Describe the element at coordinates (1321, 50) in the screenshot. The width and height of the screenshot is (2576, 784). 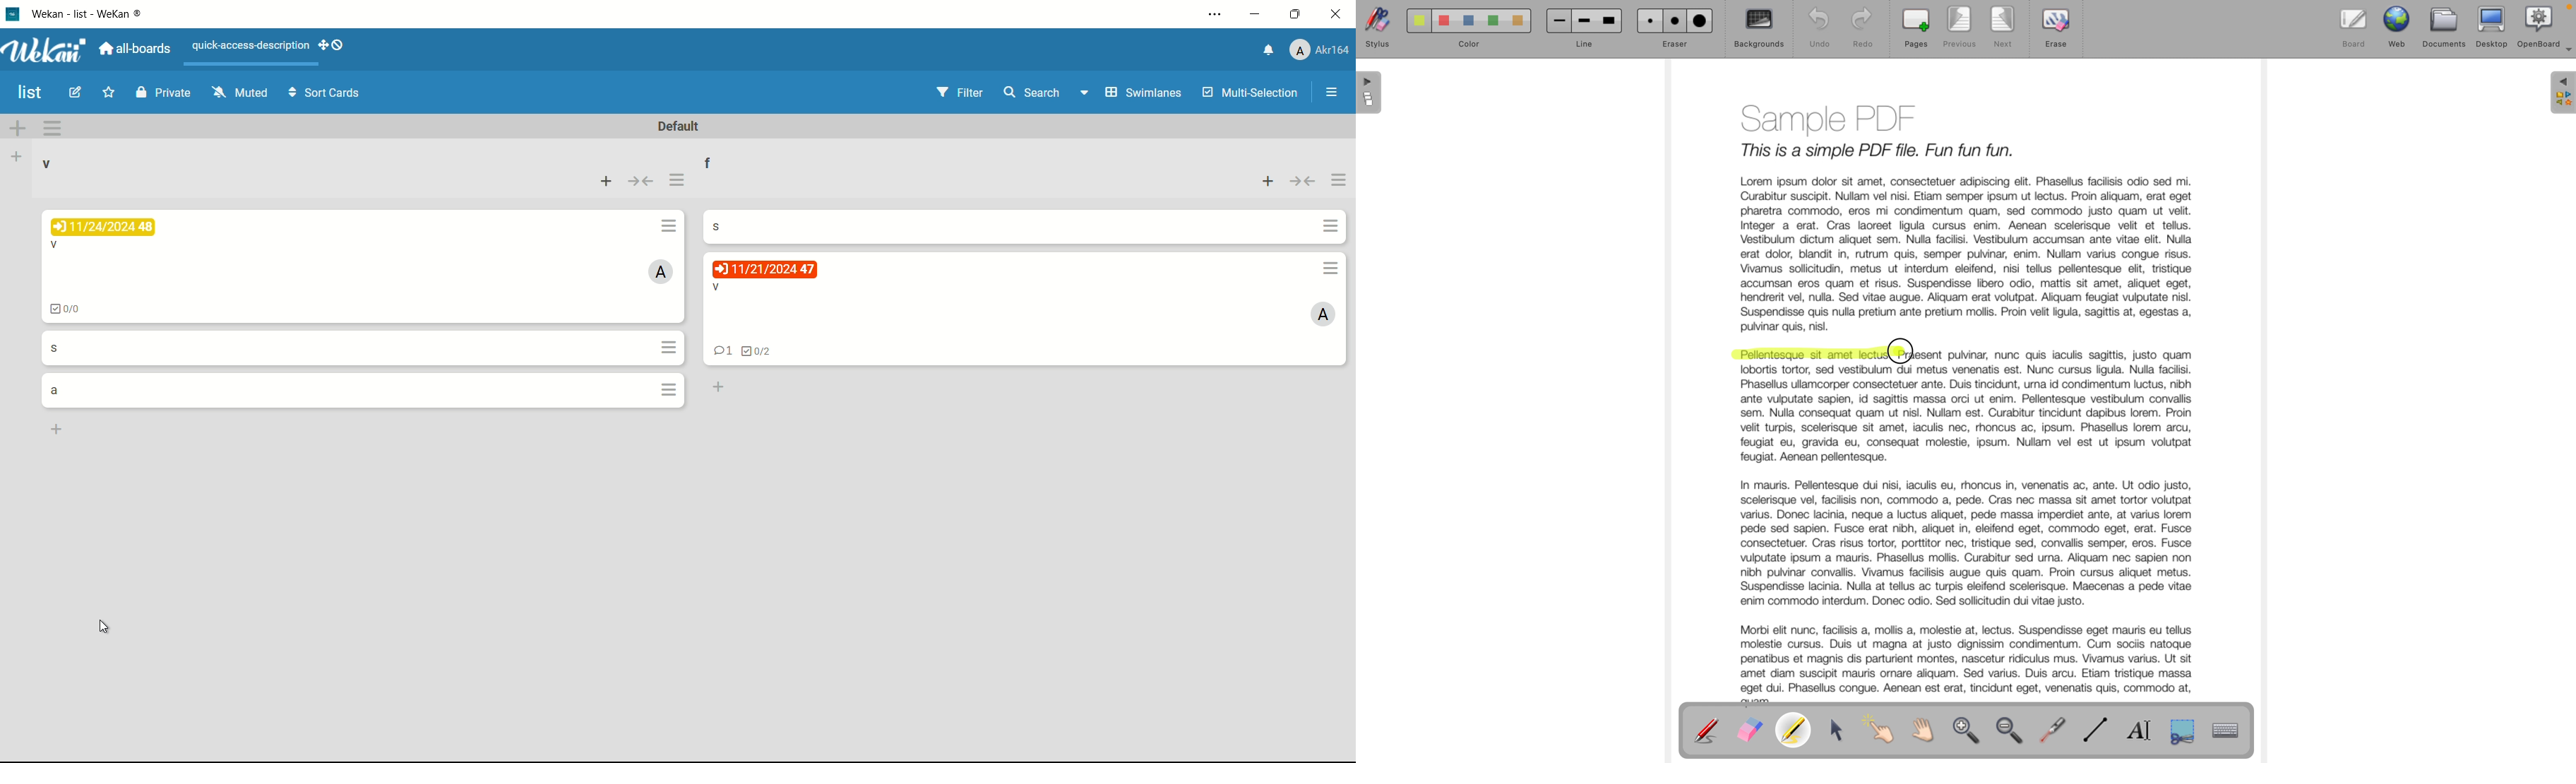
I see `profile` at that location.